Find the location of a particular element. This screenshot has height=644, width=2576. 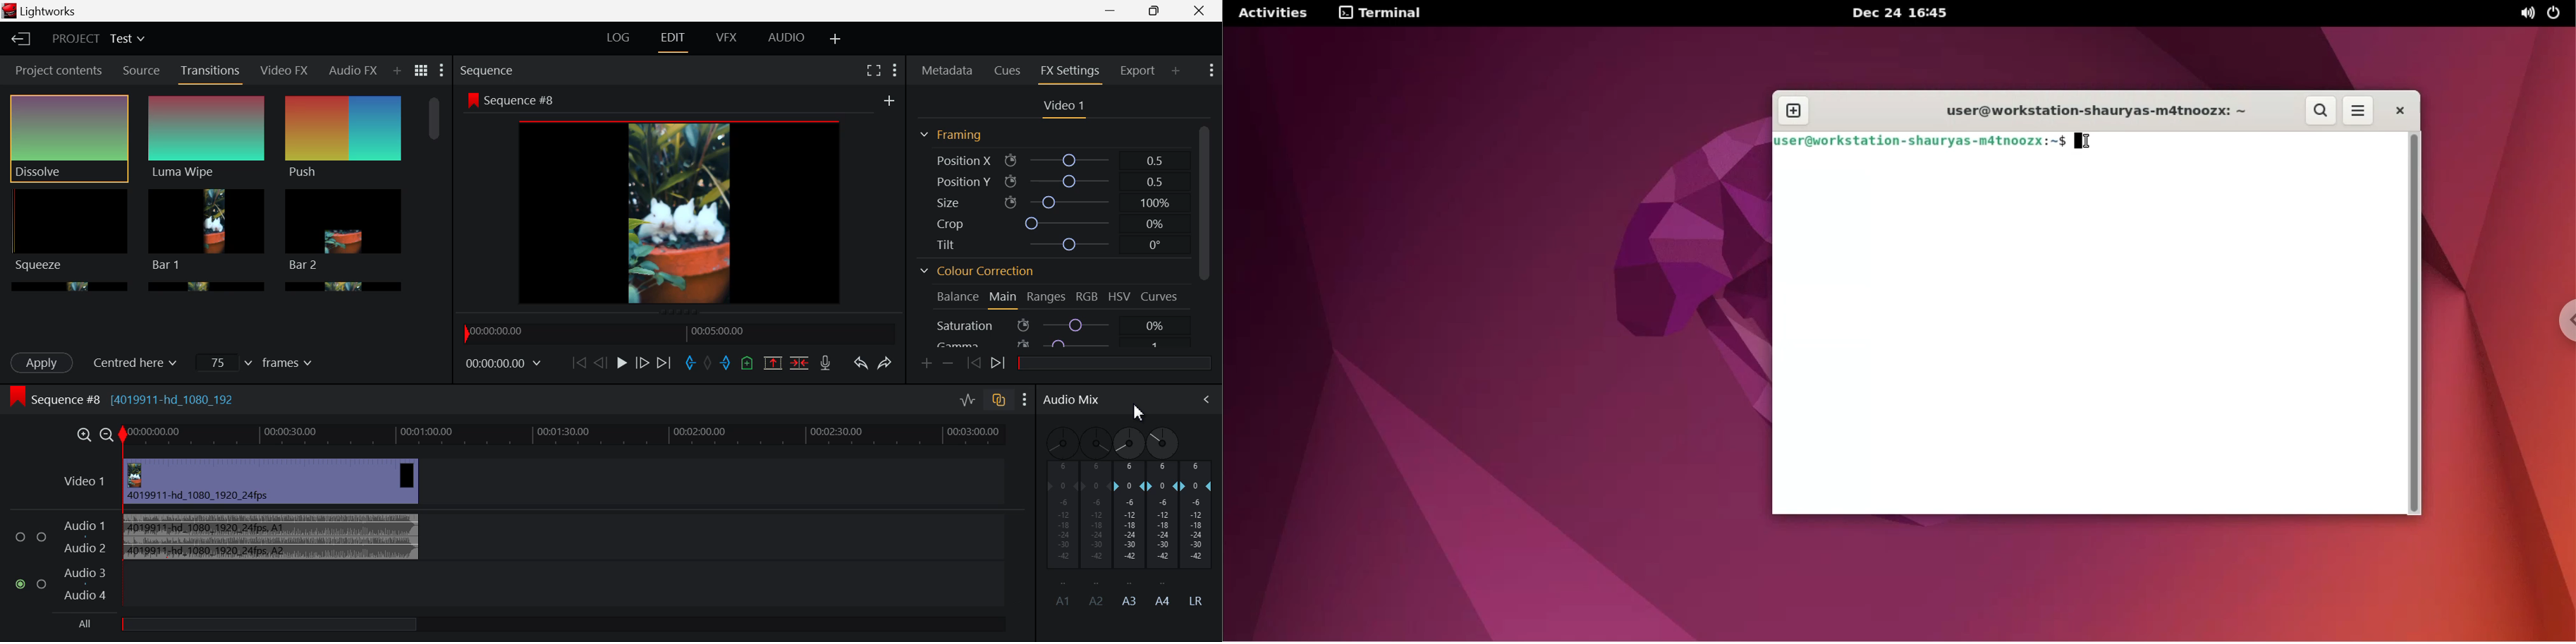

Play is located at coordinates (623, 362).